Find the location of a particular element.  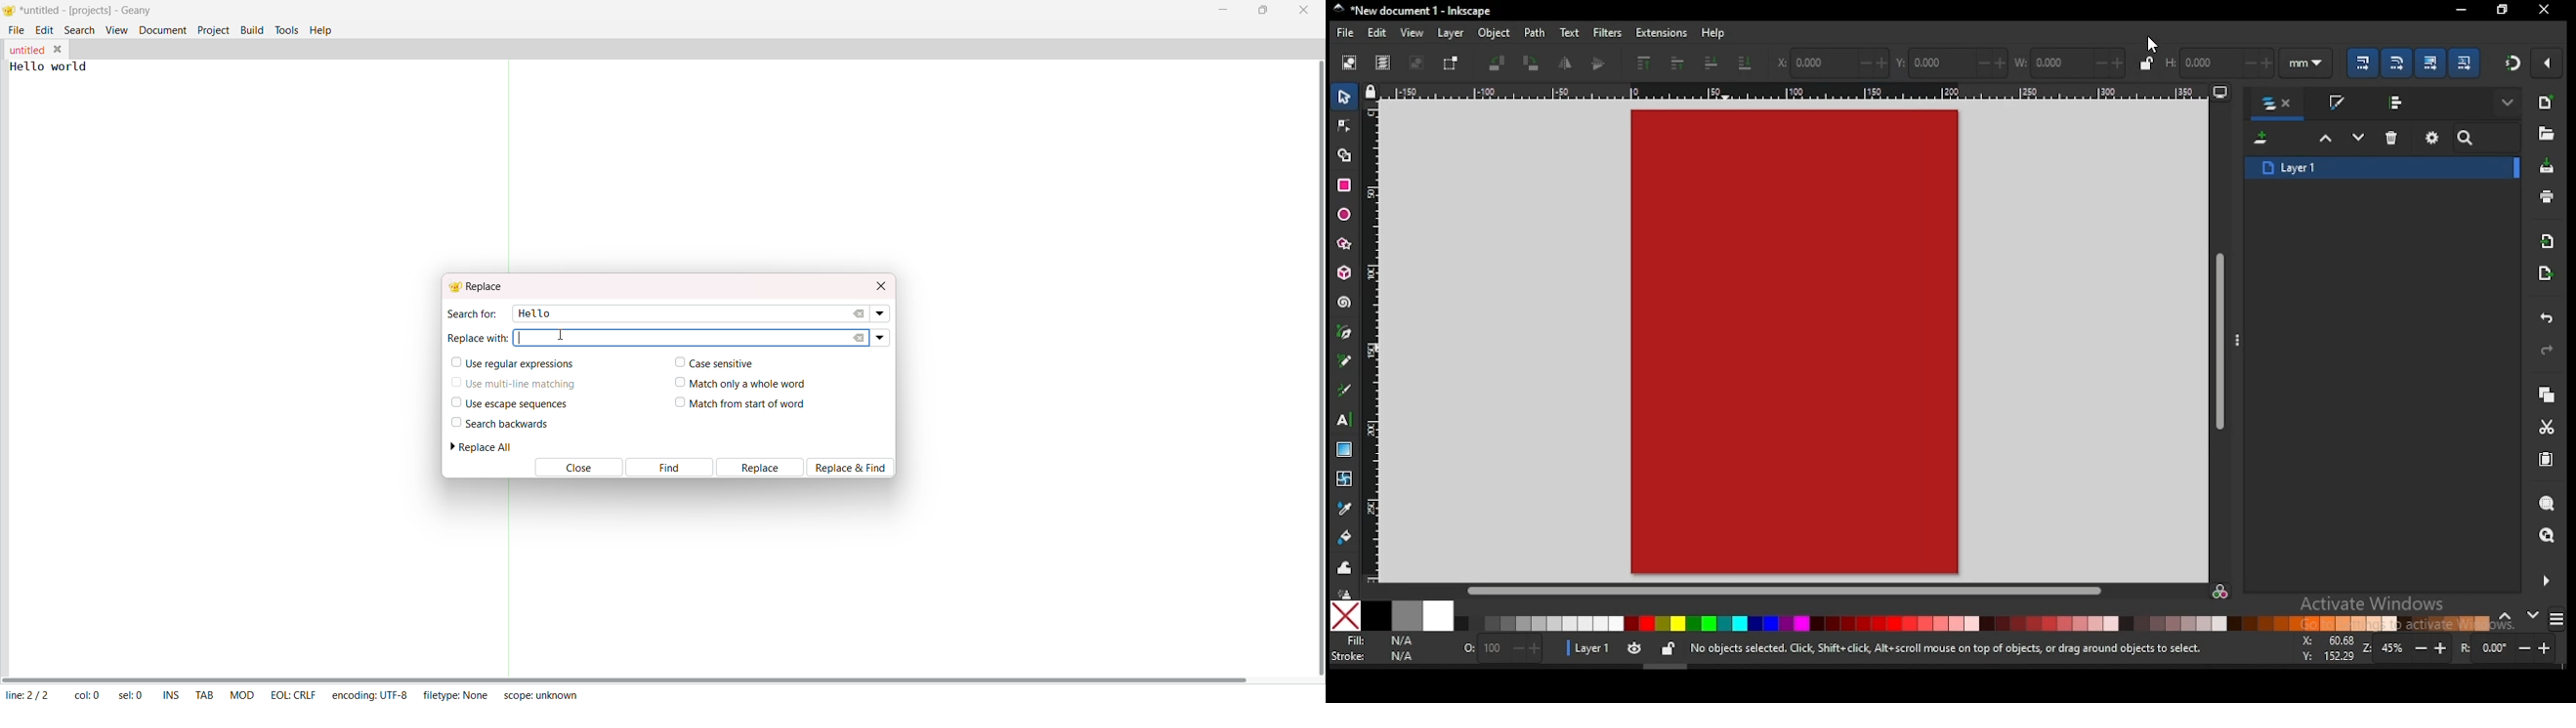

units is located at coordinates (2306, 63).